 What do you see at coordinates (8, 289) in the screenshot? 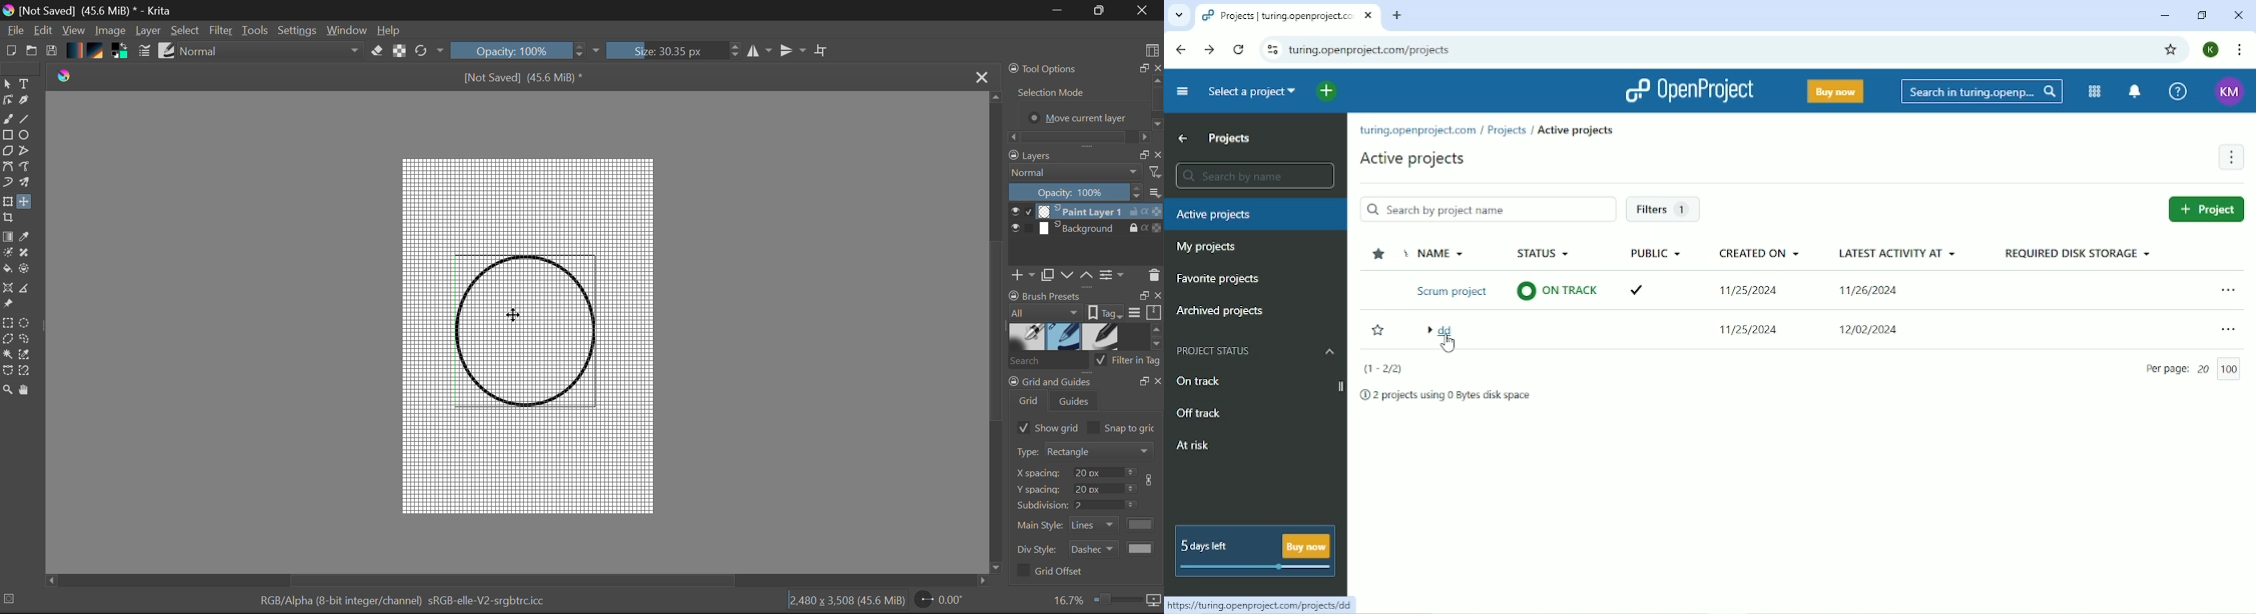
I see `Assistant Tool` at bounding box center [8, 289].